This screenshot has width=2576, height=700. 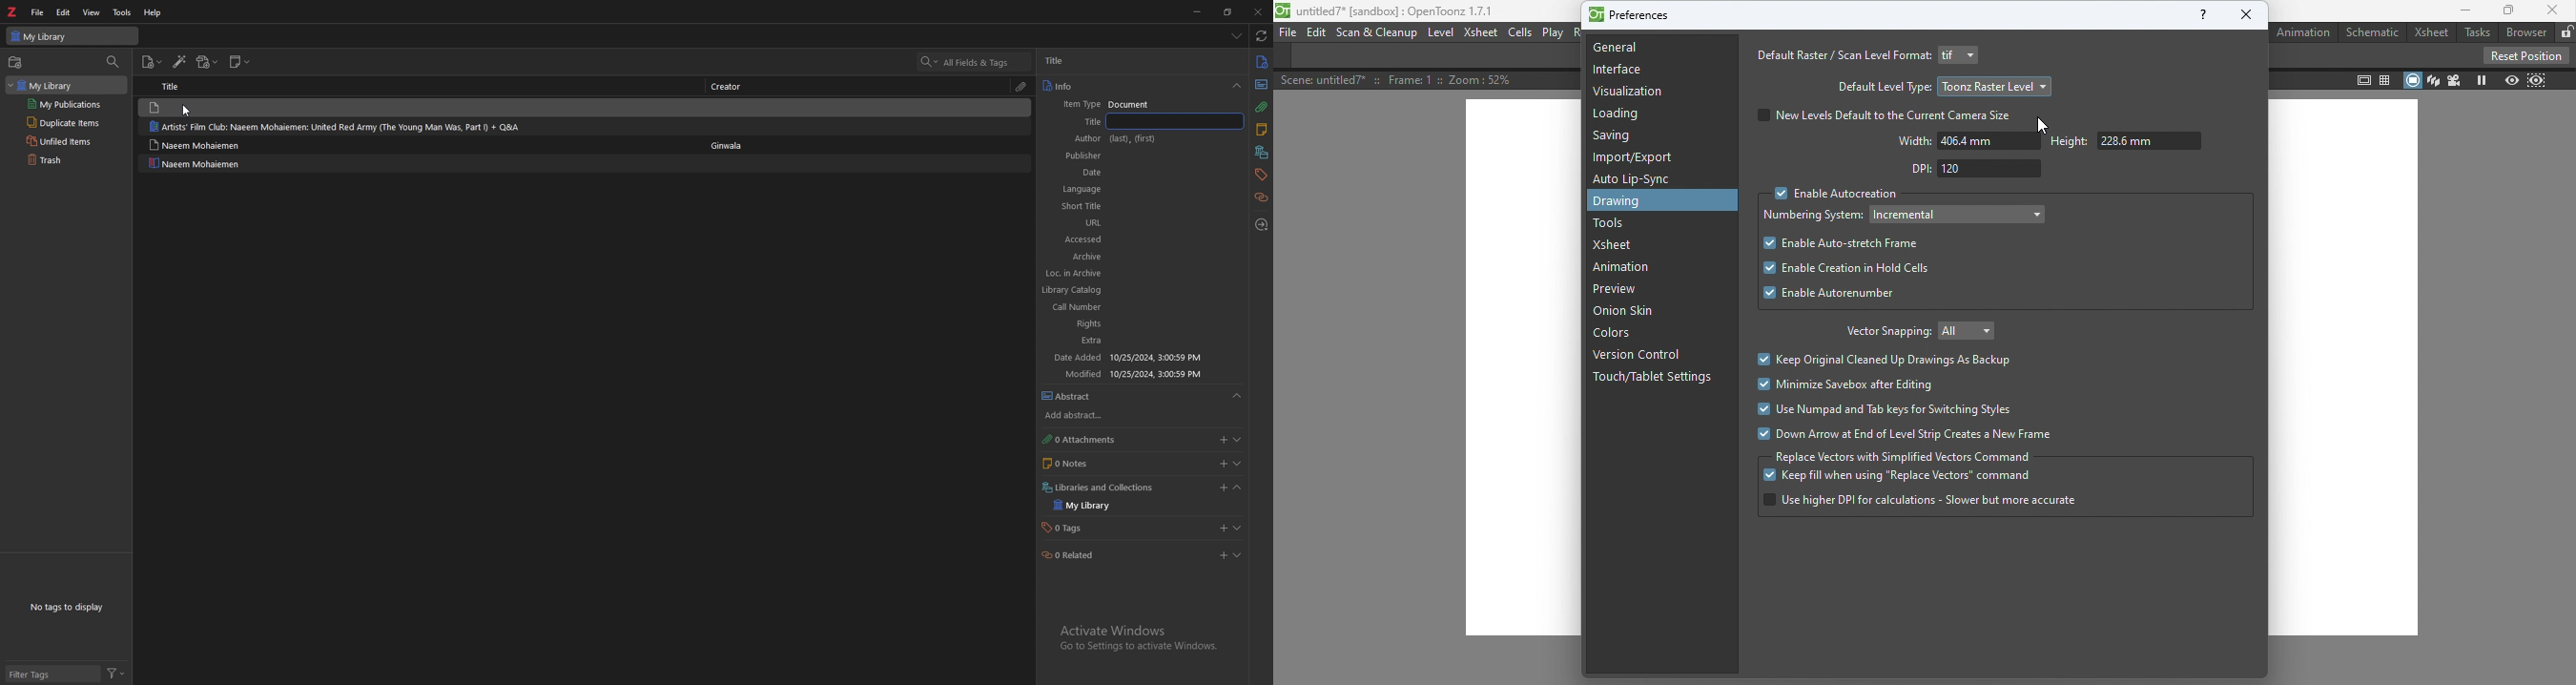 What do you see at coordinates (154, 13) in the screenshot?
I see `help` at bounding box center [154, 13].